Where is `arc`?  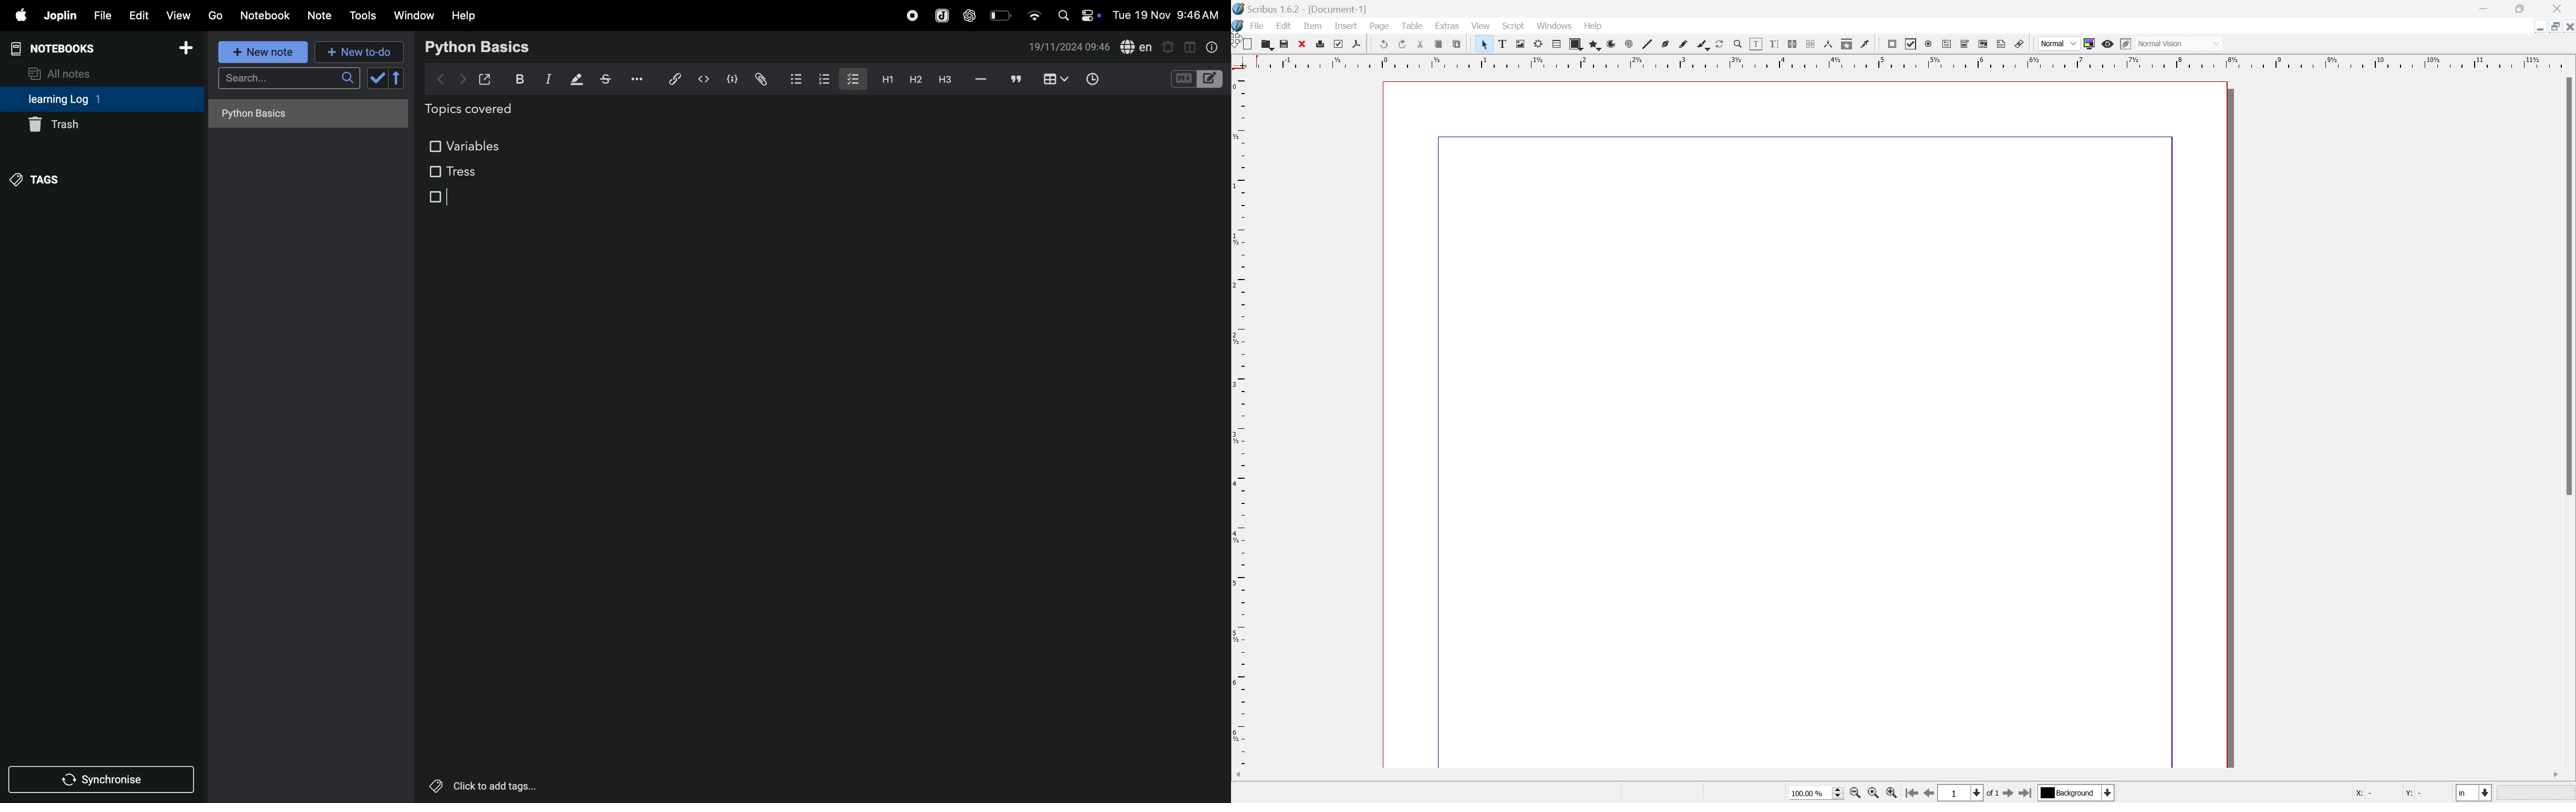 arc is located at coordinates (1611, 43).